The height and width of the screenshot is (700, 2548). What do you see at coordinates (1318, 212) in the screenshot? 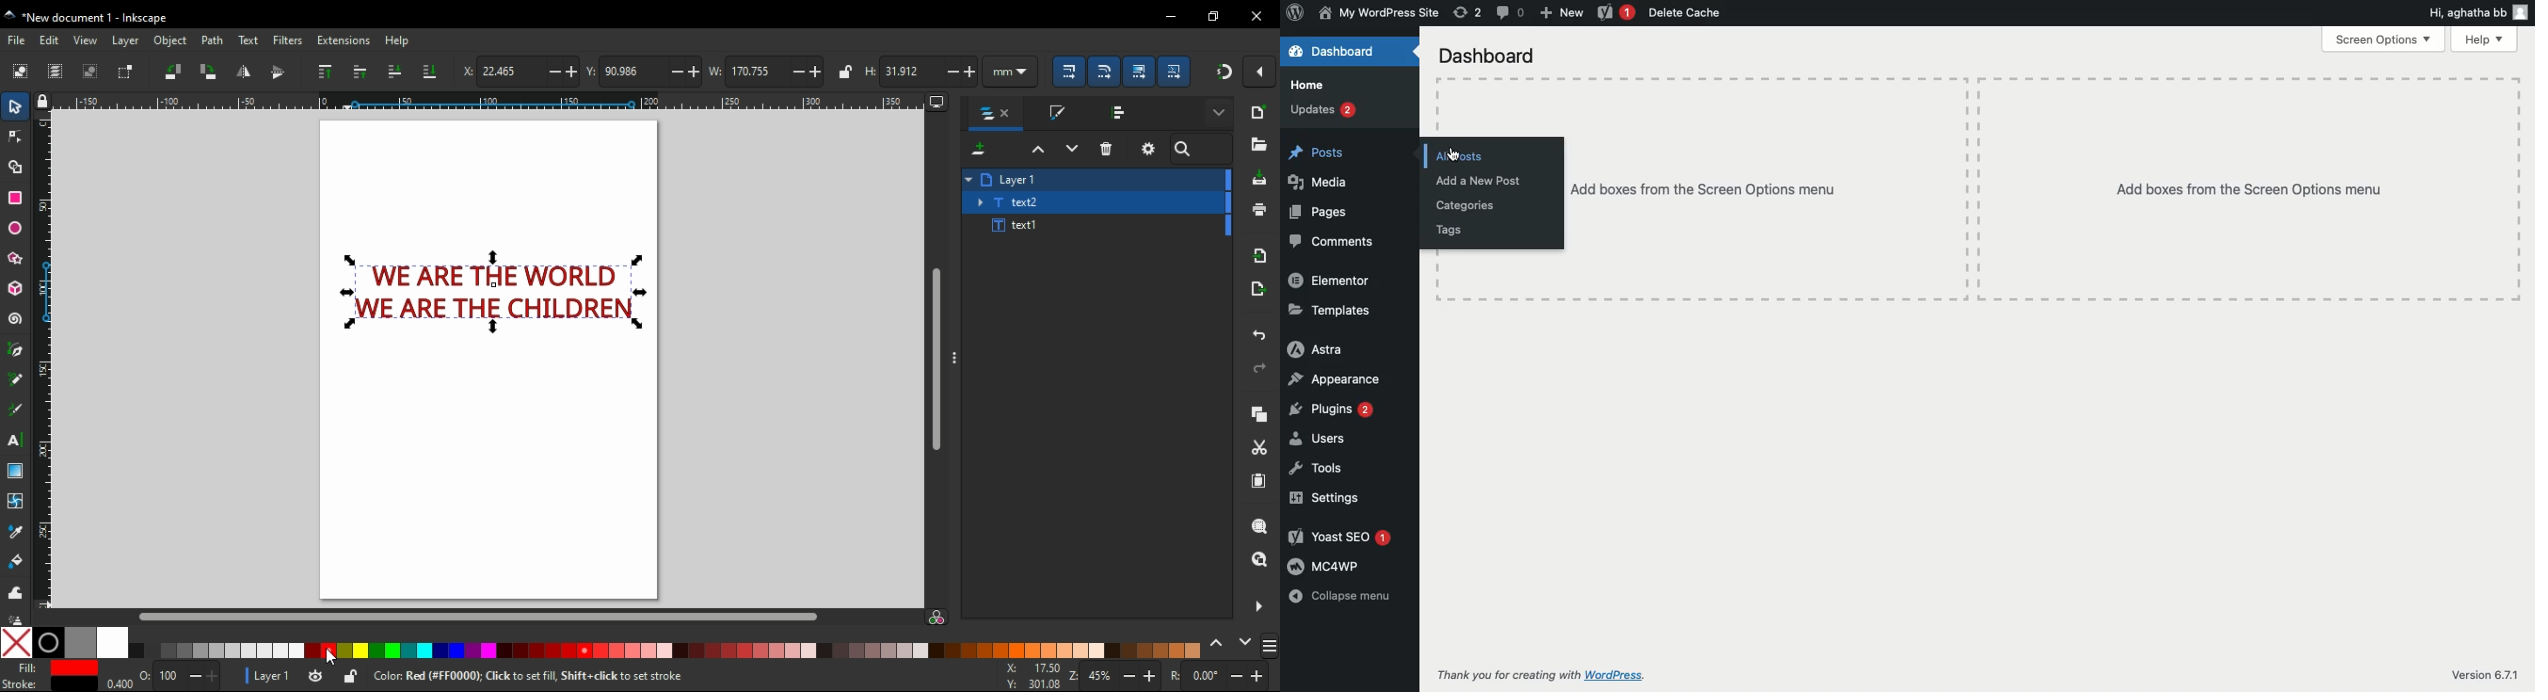
I see `Pages` at bounding box center [1318, 212].